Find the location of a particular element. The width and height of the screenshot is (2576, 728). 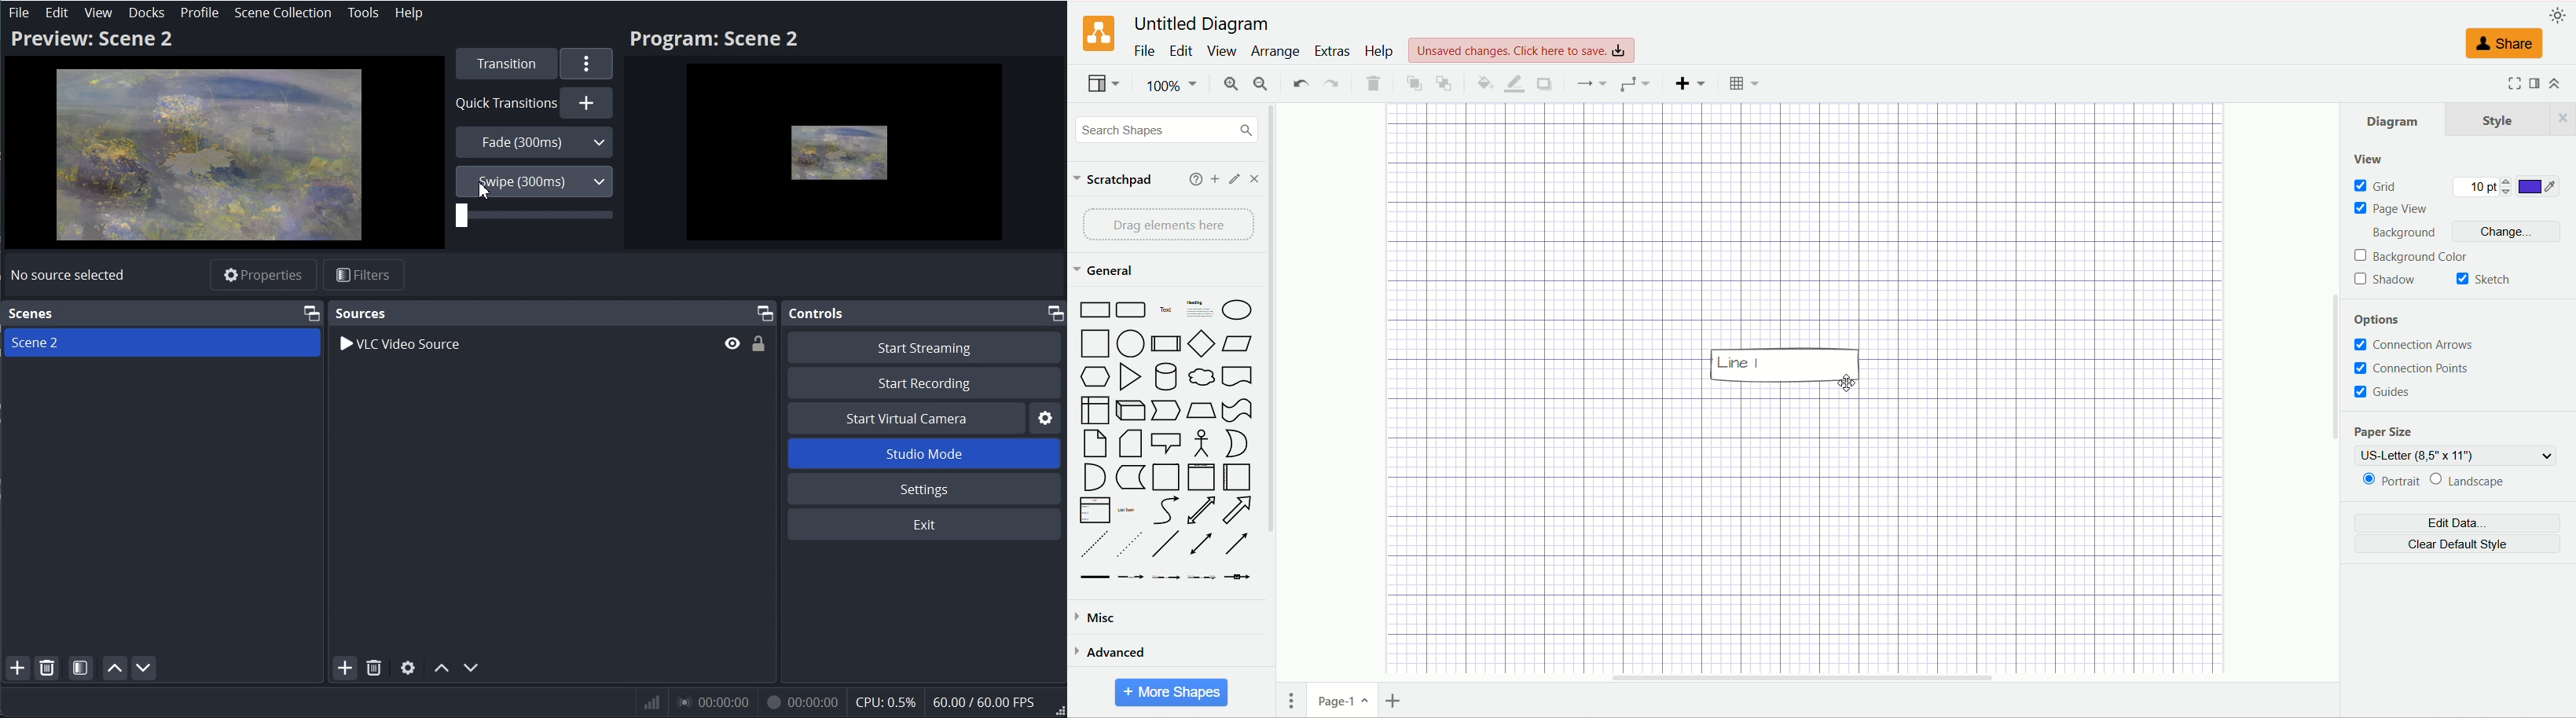

Internal storage is located at coordinates (1094, 410).